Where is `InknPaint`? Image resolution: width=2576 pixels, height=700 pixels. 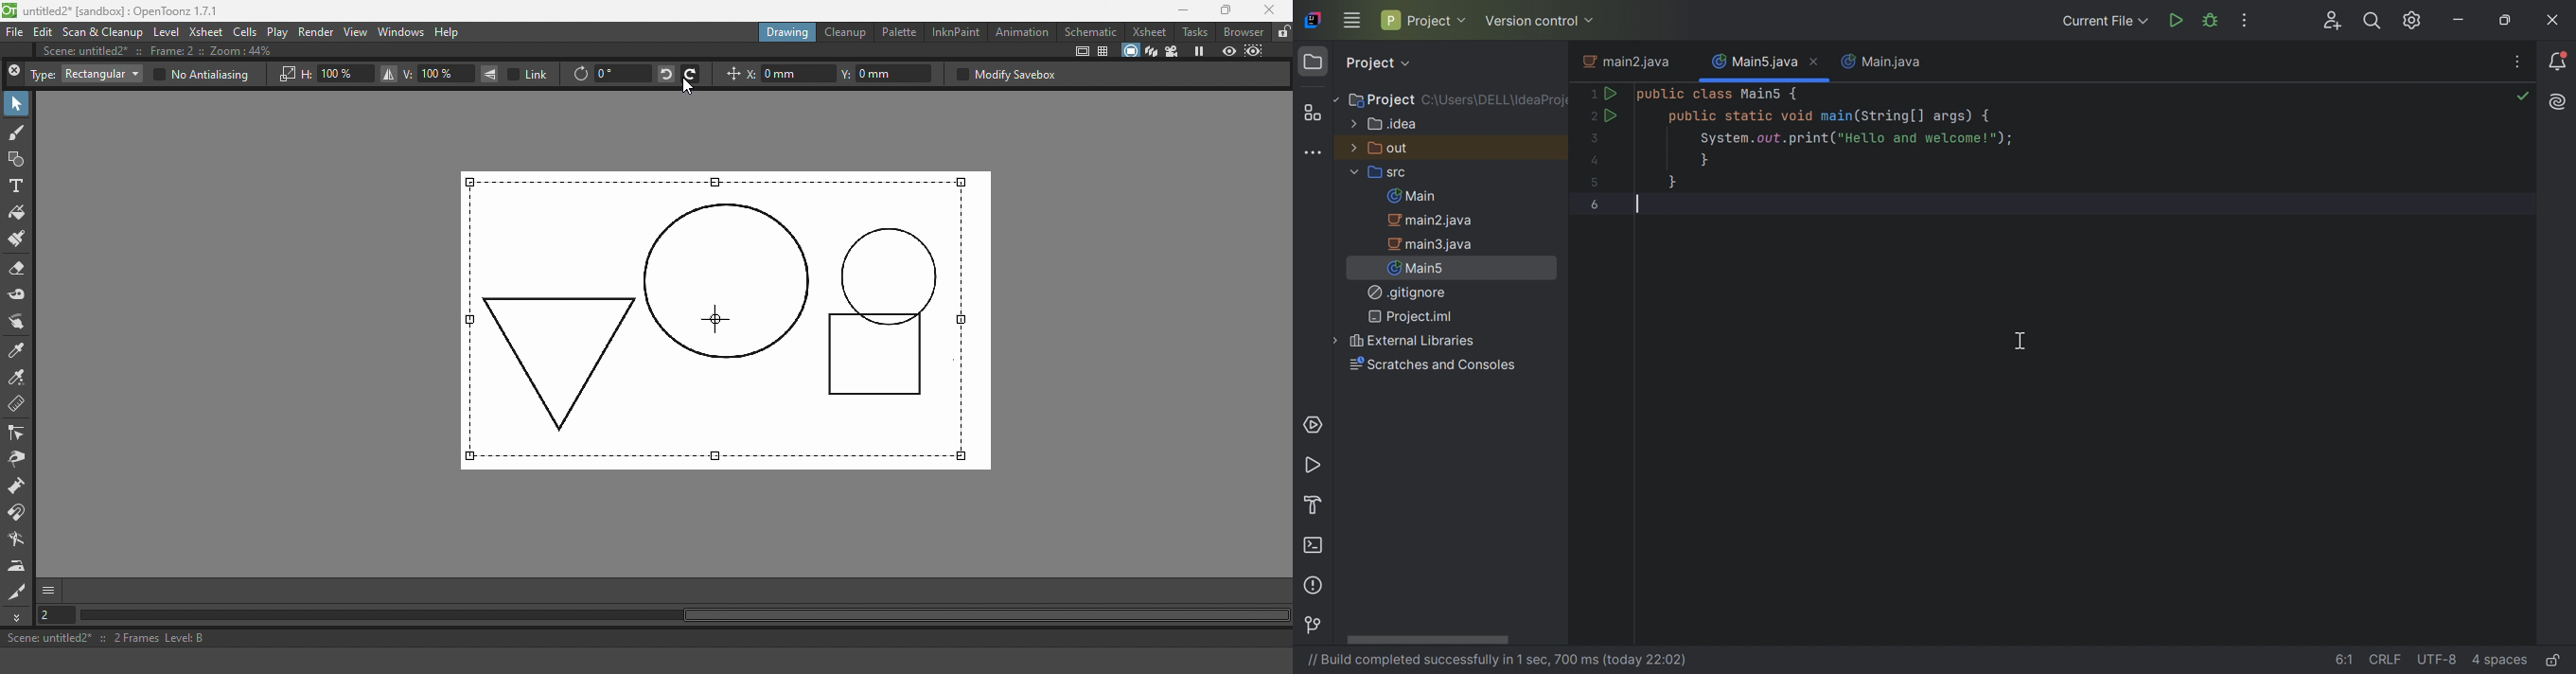 InknPaint is located at coordinates (955, 31).